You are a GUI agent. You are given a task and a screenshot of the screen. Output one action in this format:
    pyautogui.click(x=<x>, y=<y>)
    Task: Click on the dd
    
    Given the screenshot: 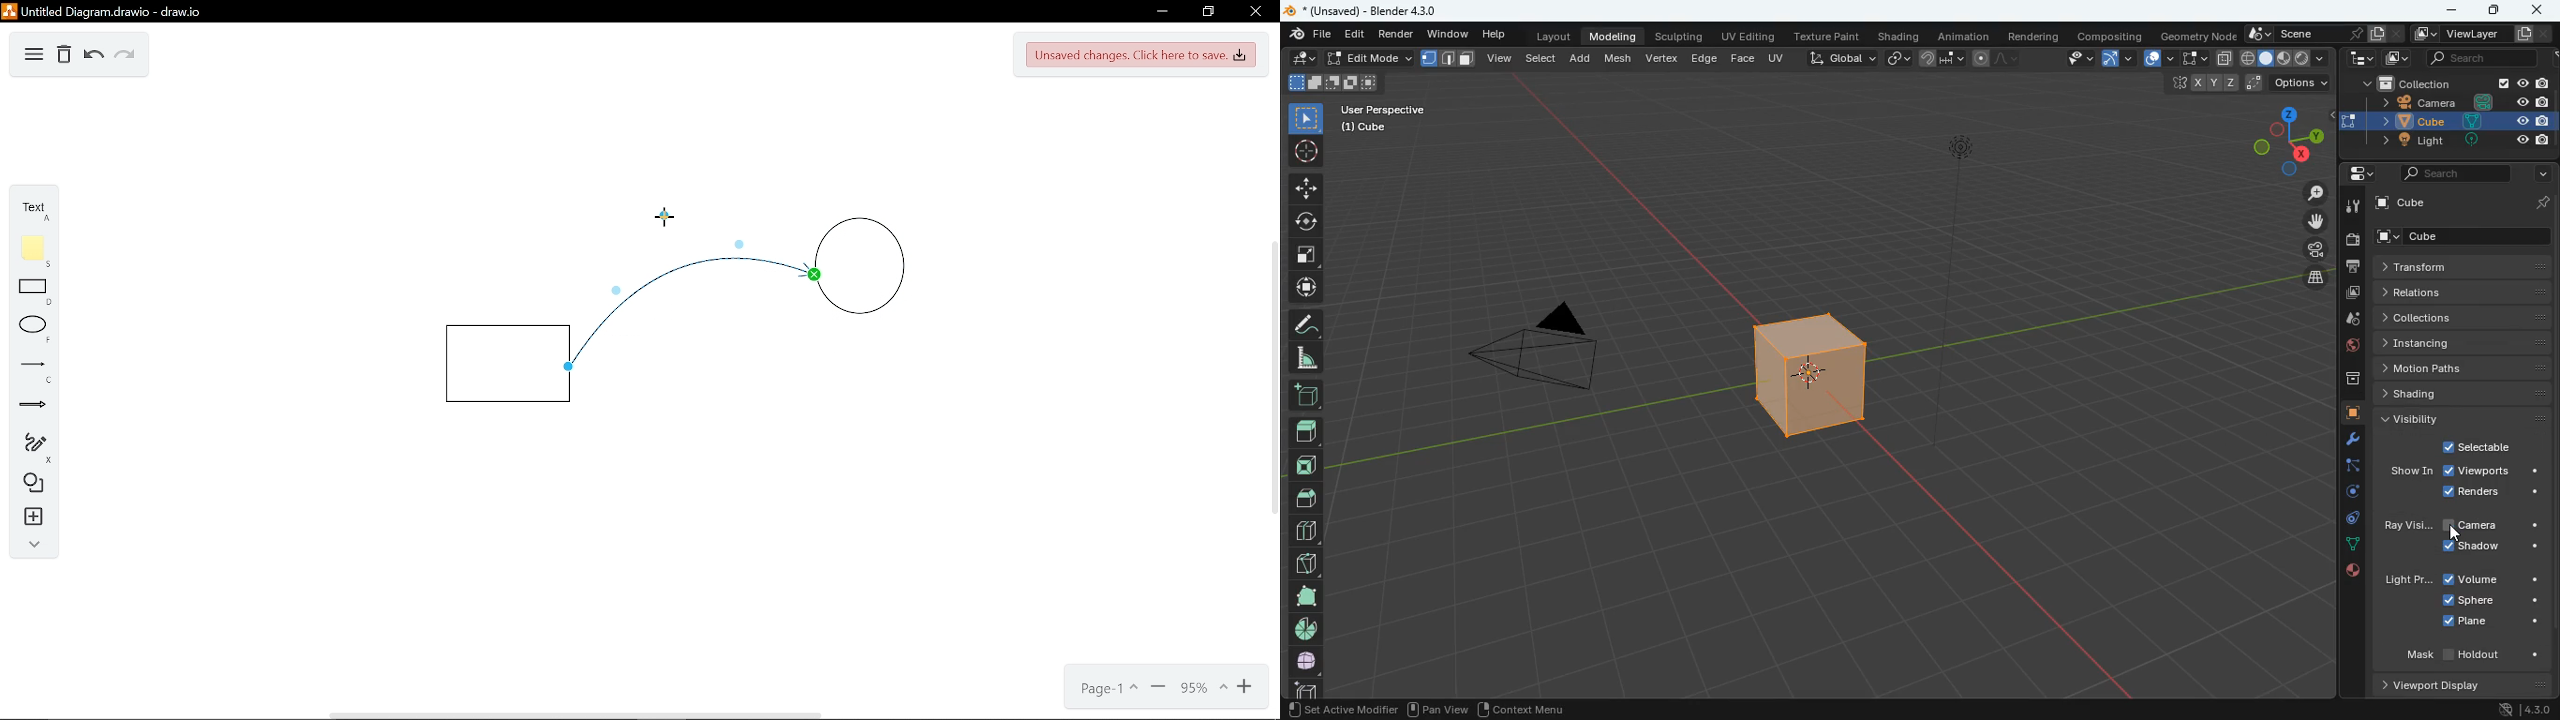 What is the action you would take?
    pyautogui.click(x=1306, y=398)
    